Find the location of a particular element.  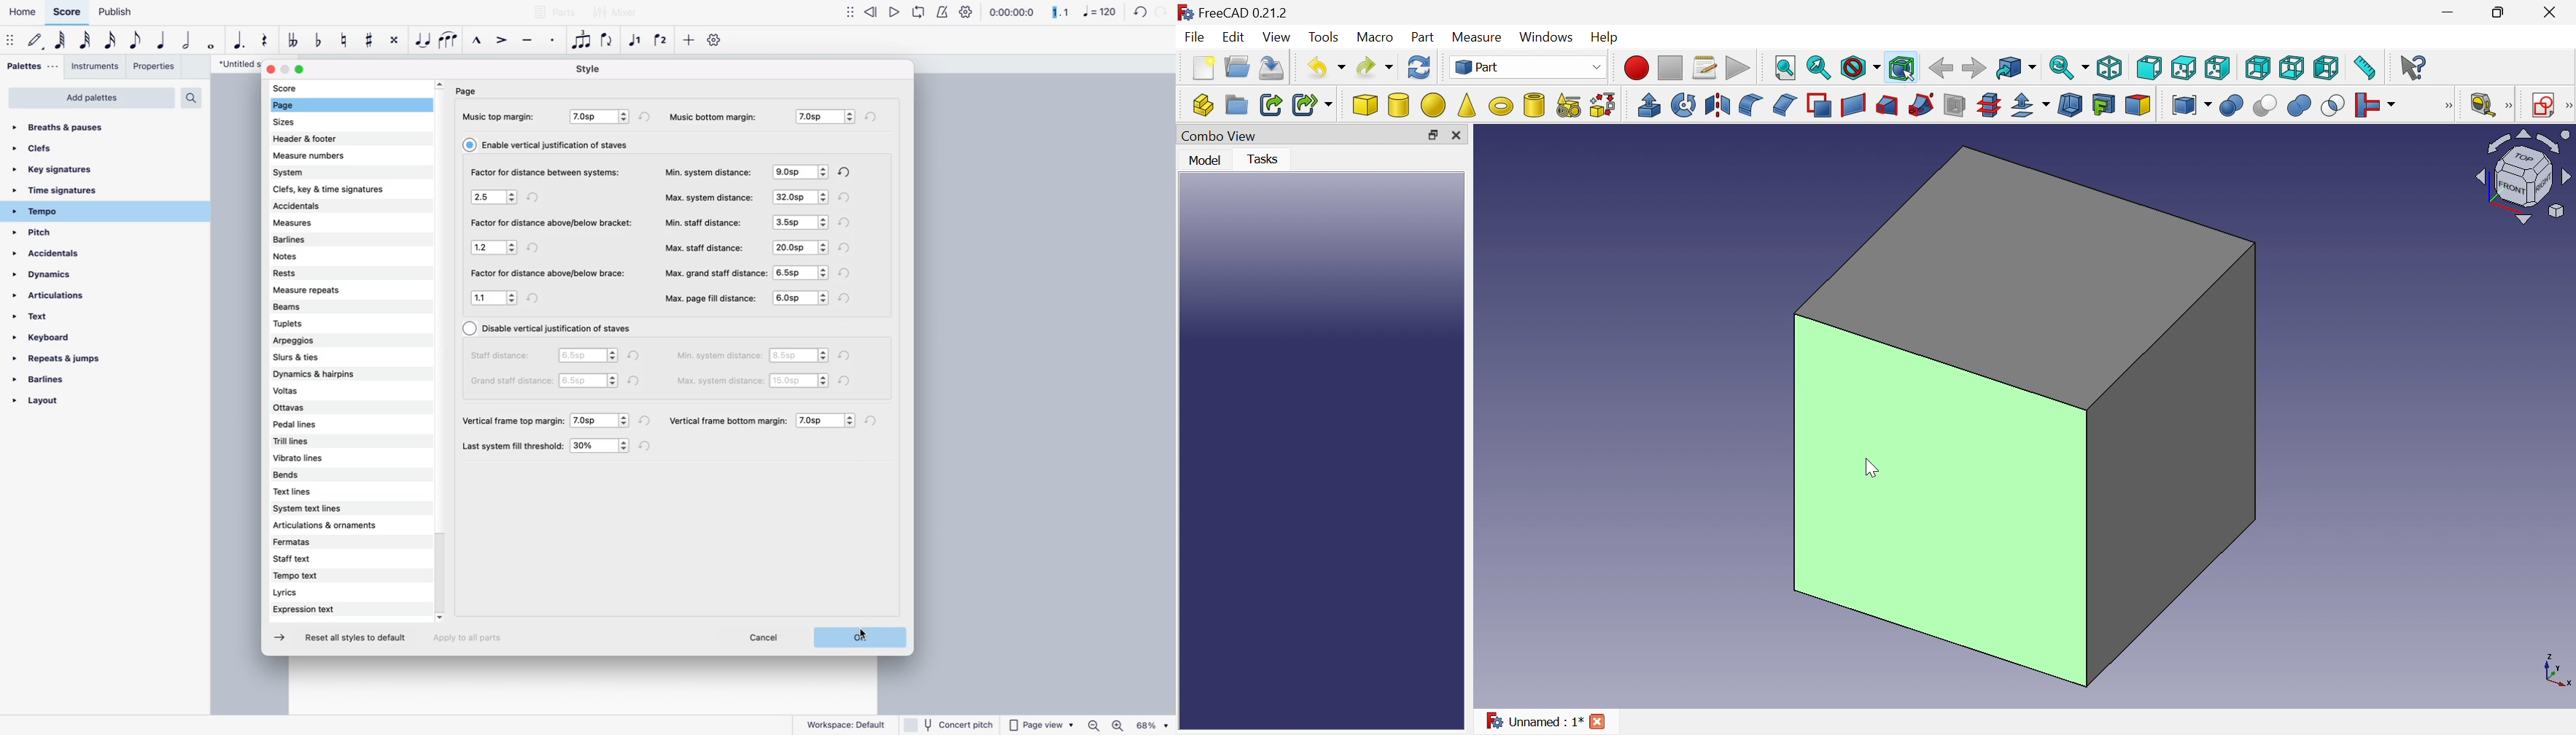

instruments is located at coordinates (95, 66).